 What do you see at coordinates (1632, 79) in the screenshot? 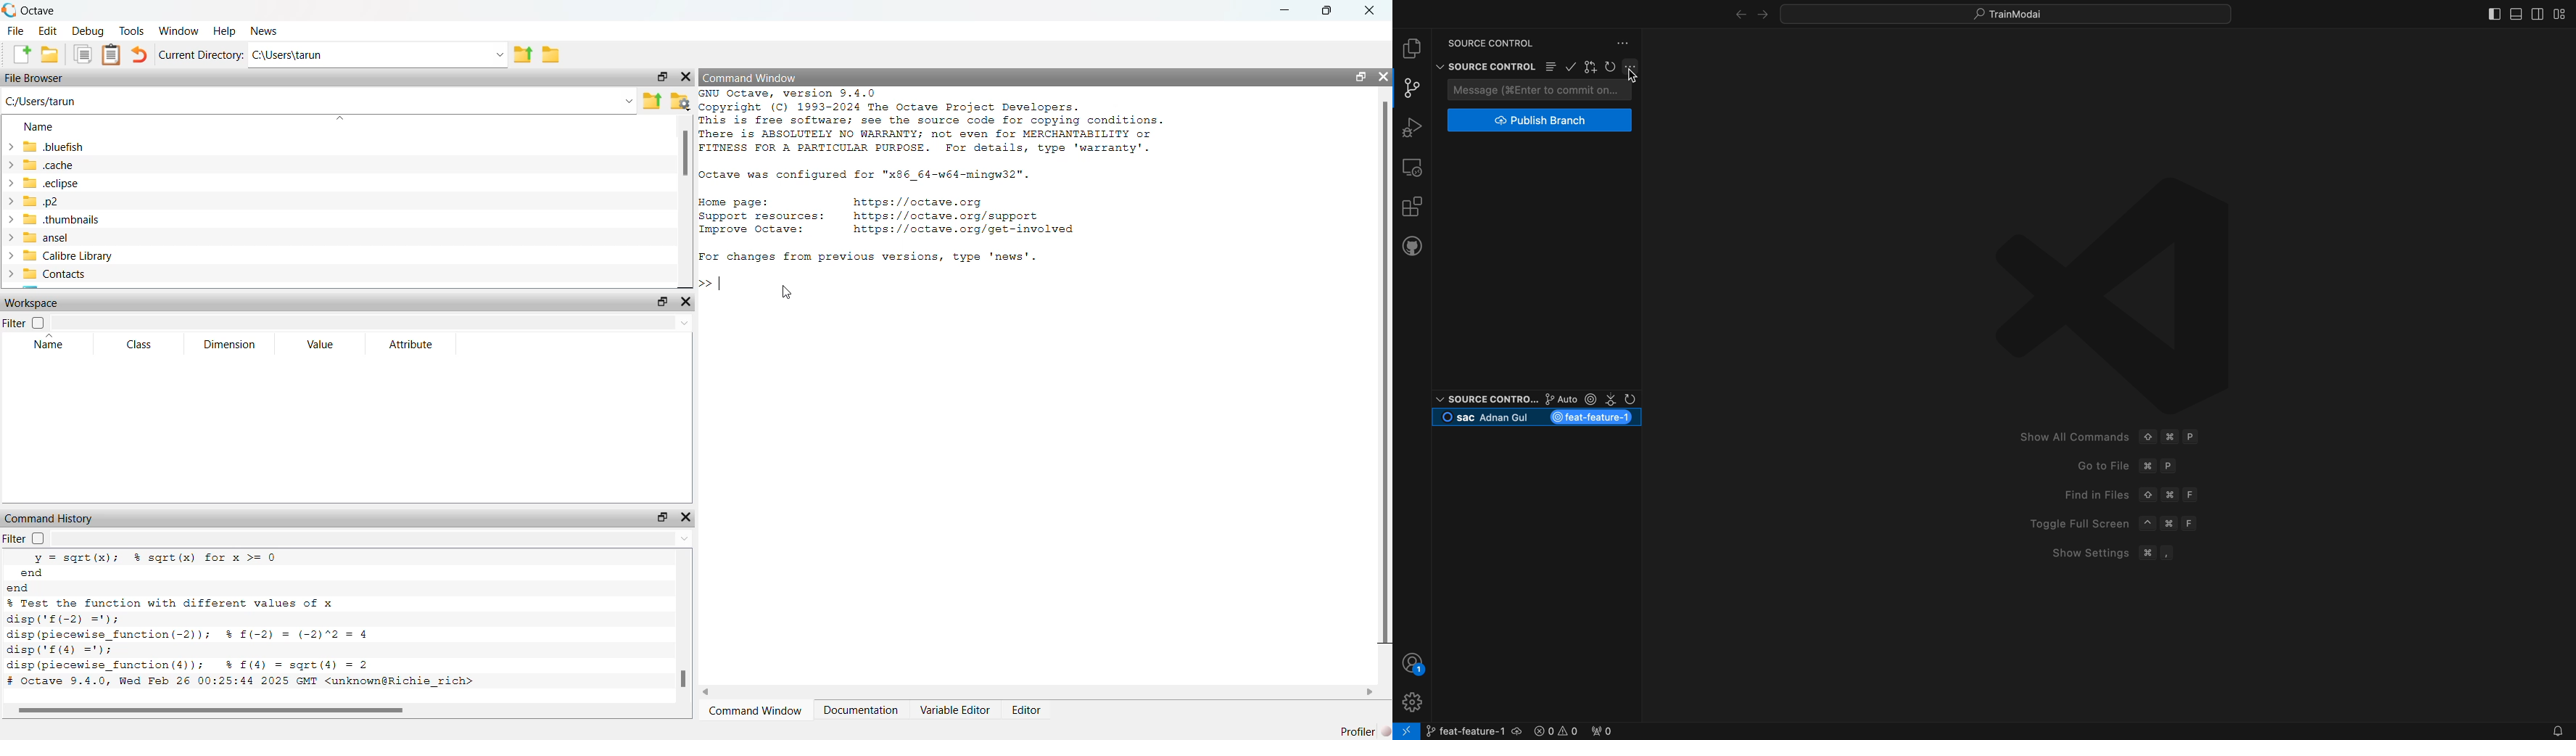
I see `Cursor` at bounding box center [1632, 79].